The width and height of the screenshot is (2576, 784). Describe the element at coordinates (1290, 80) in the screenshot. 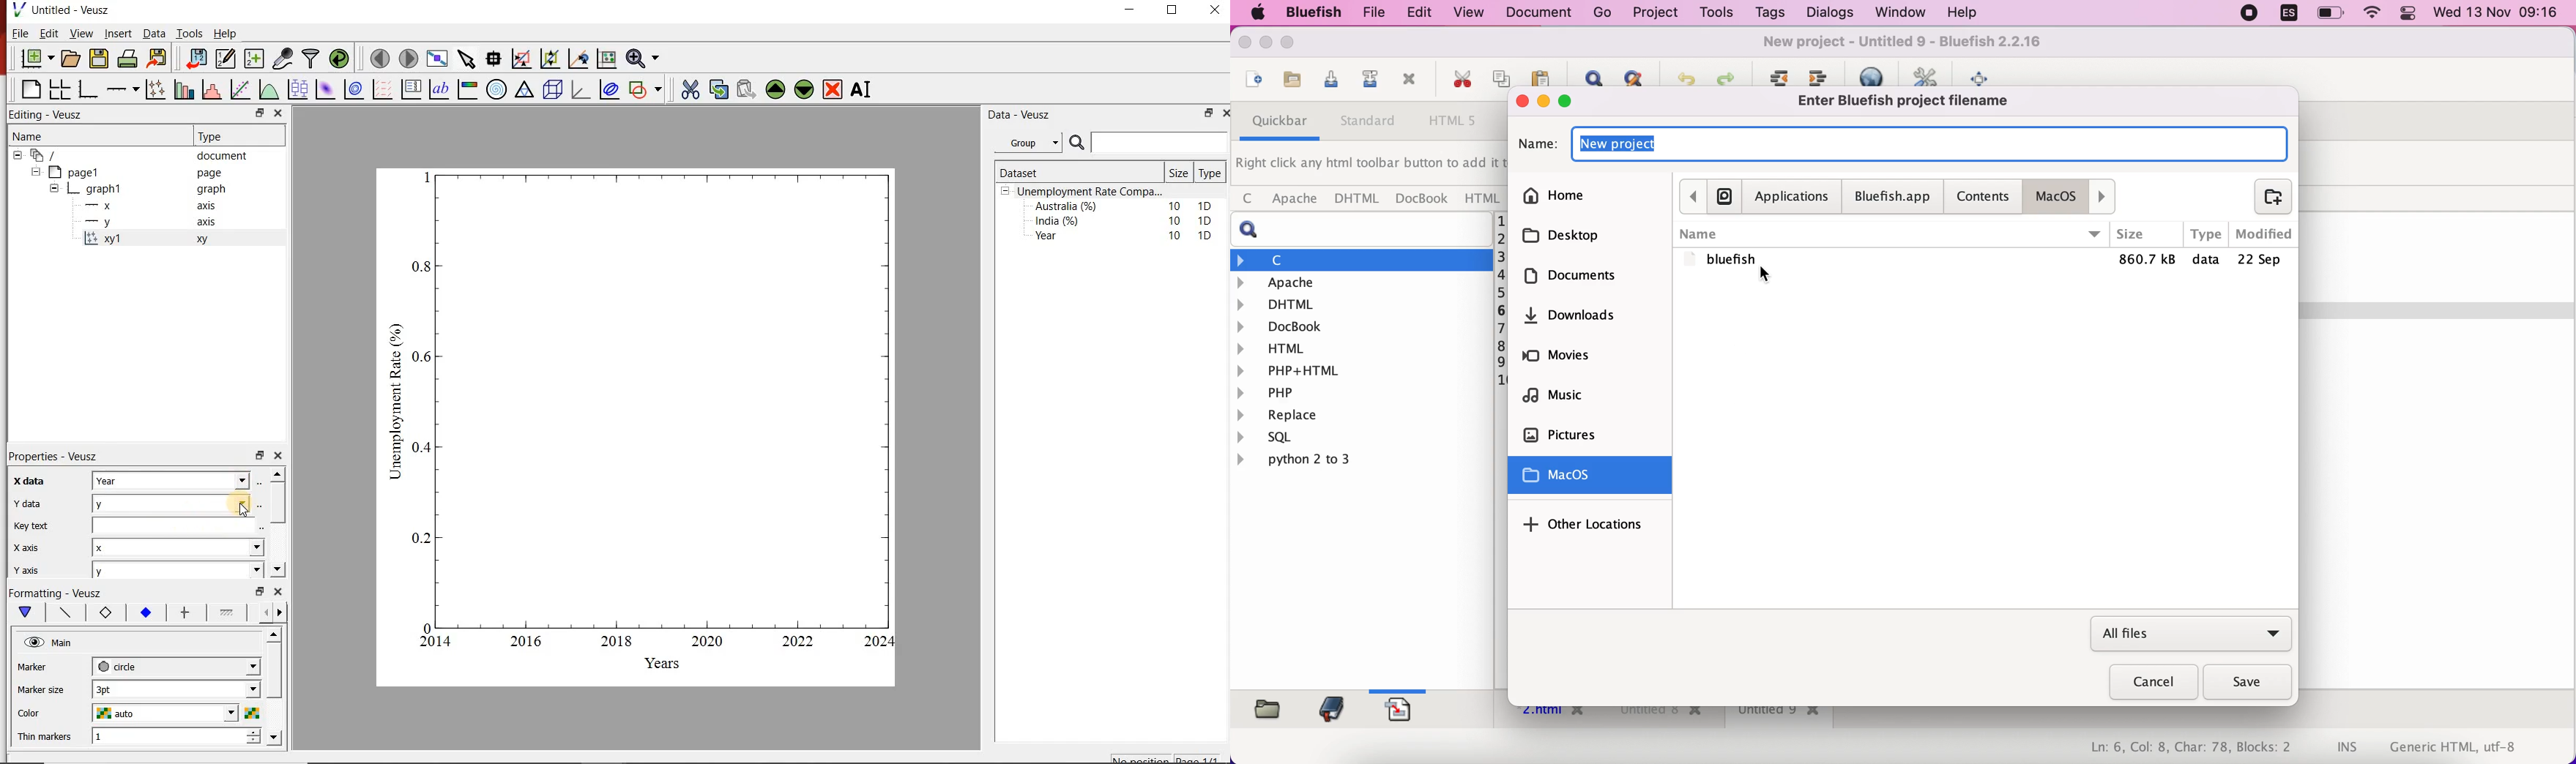

I see `save file` at that location.